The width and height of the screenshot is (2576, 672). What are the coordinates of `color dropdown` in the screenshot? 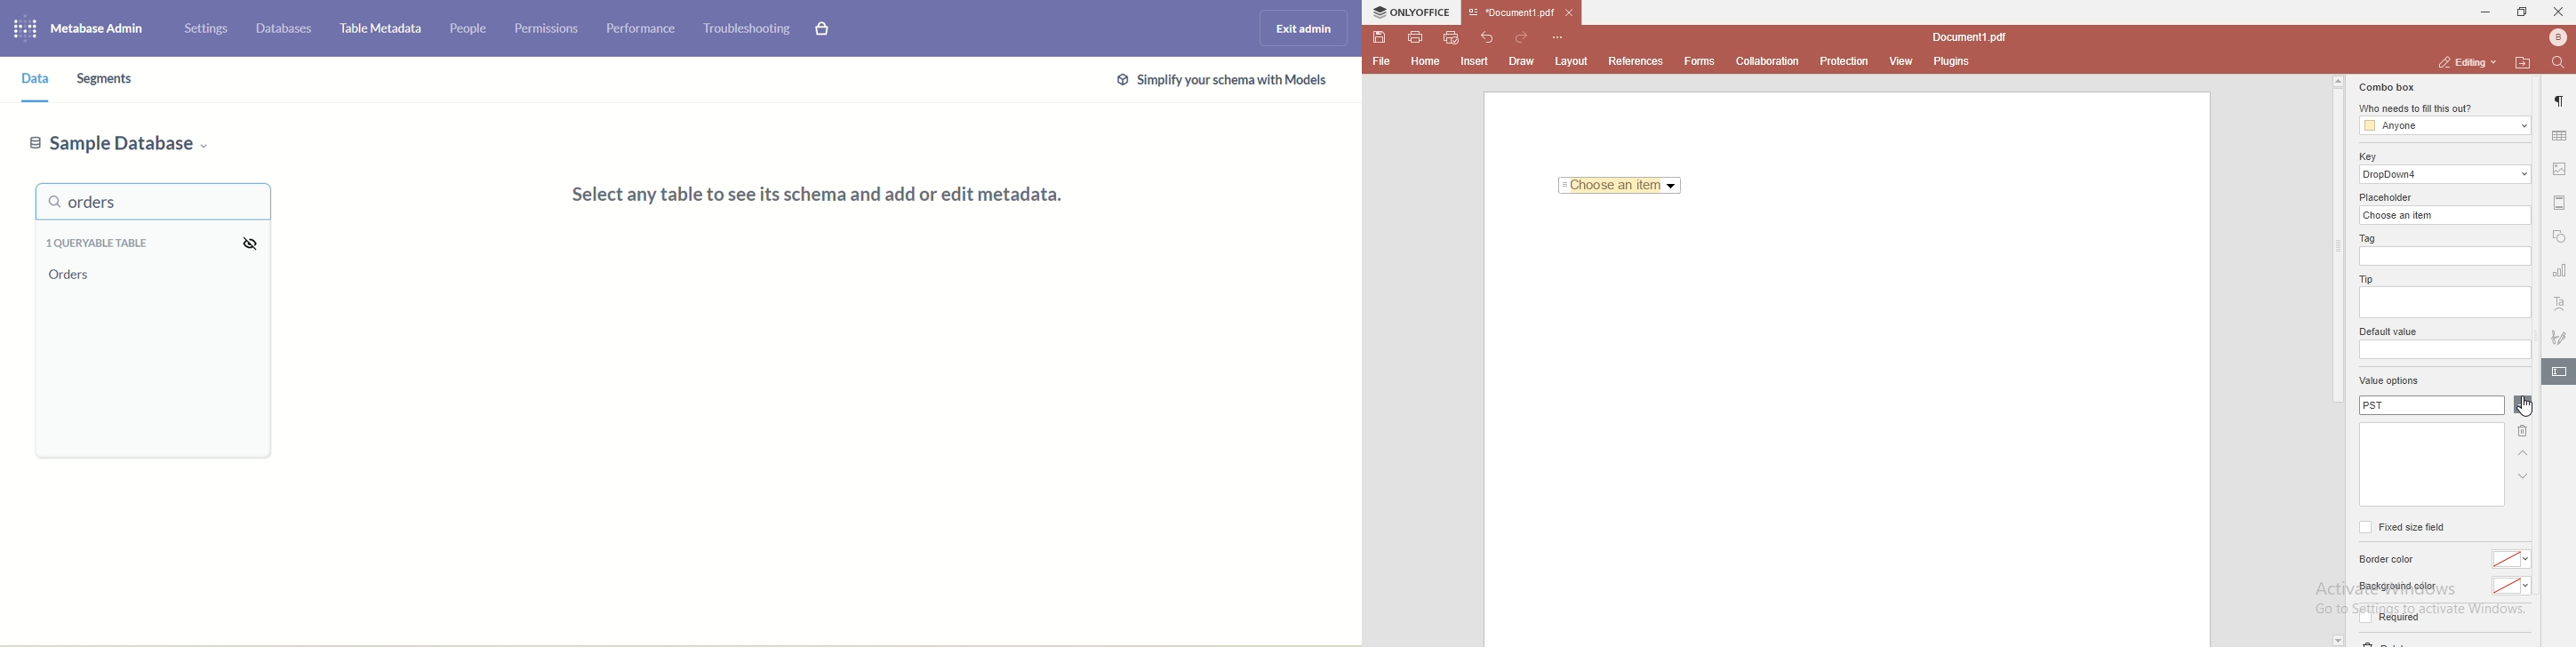 It's located at (2512, 587).